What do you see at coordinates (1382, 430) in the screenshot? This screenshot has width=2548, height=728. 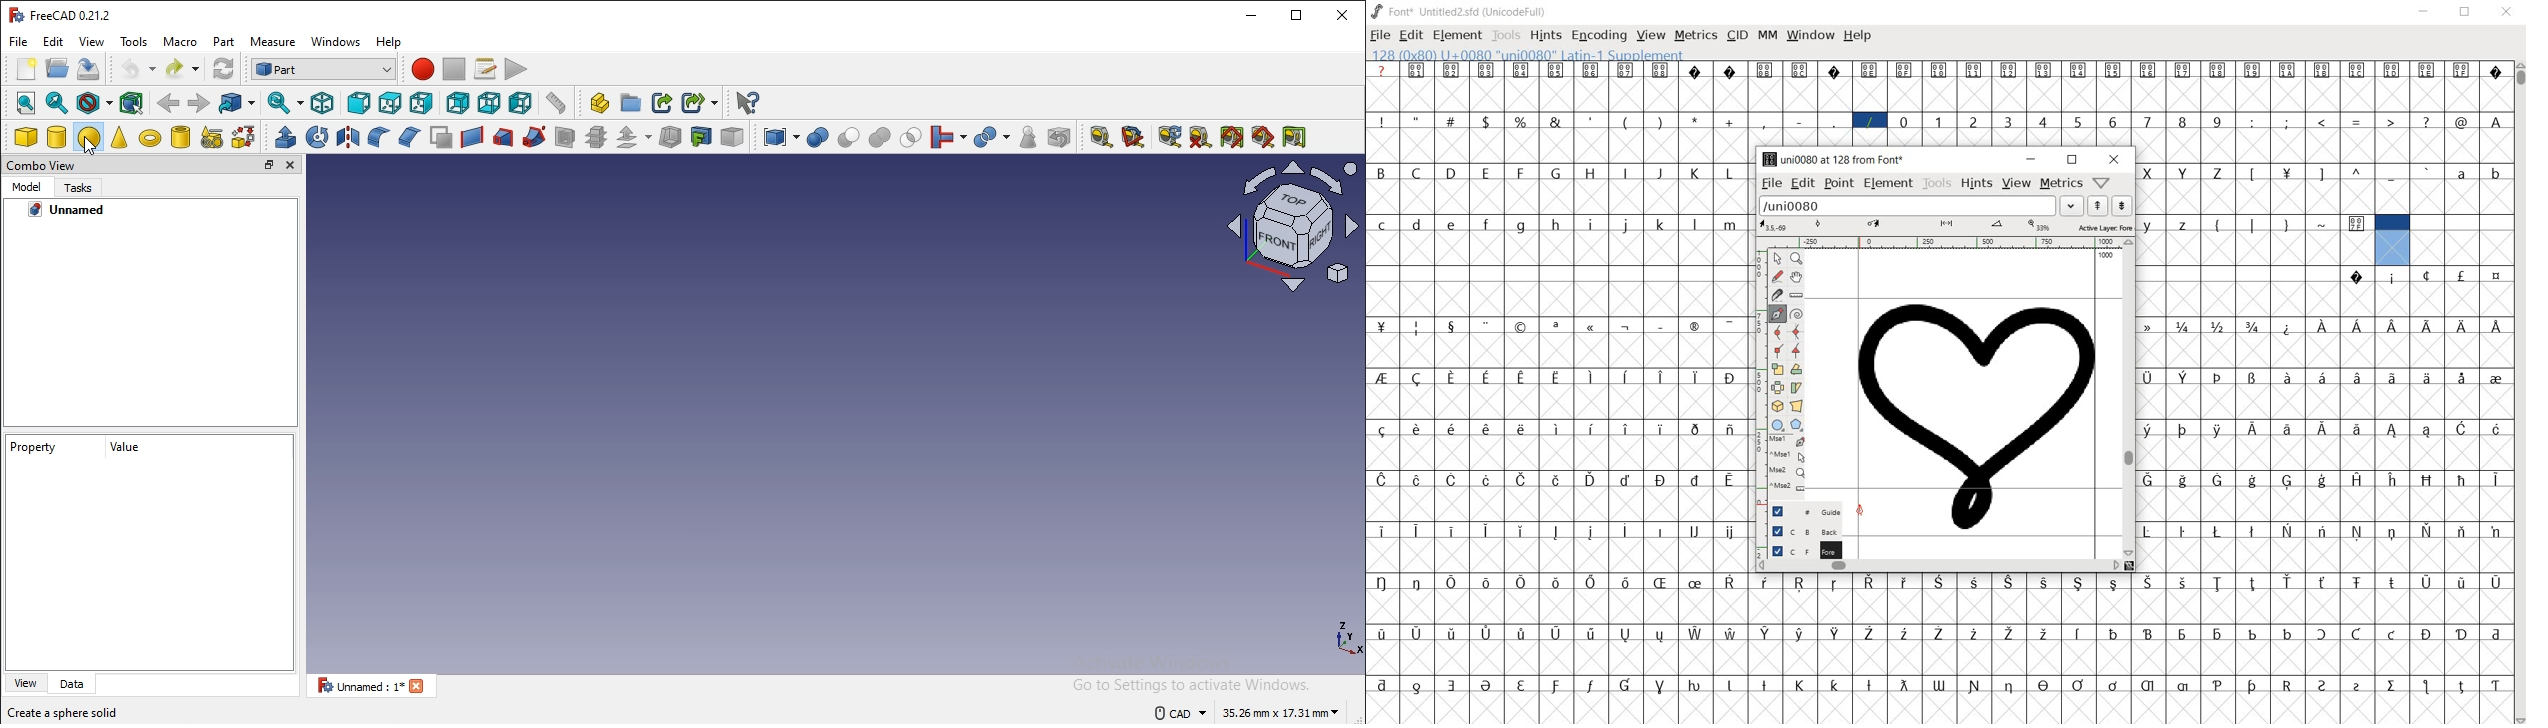 I see `glyph` at bounding box center [1382, 430].